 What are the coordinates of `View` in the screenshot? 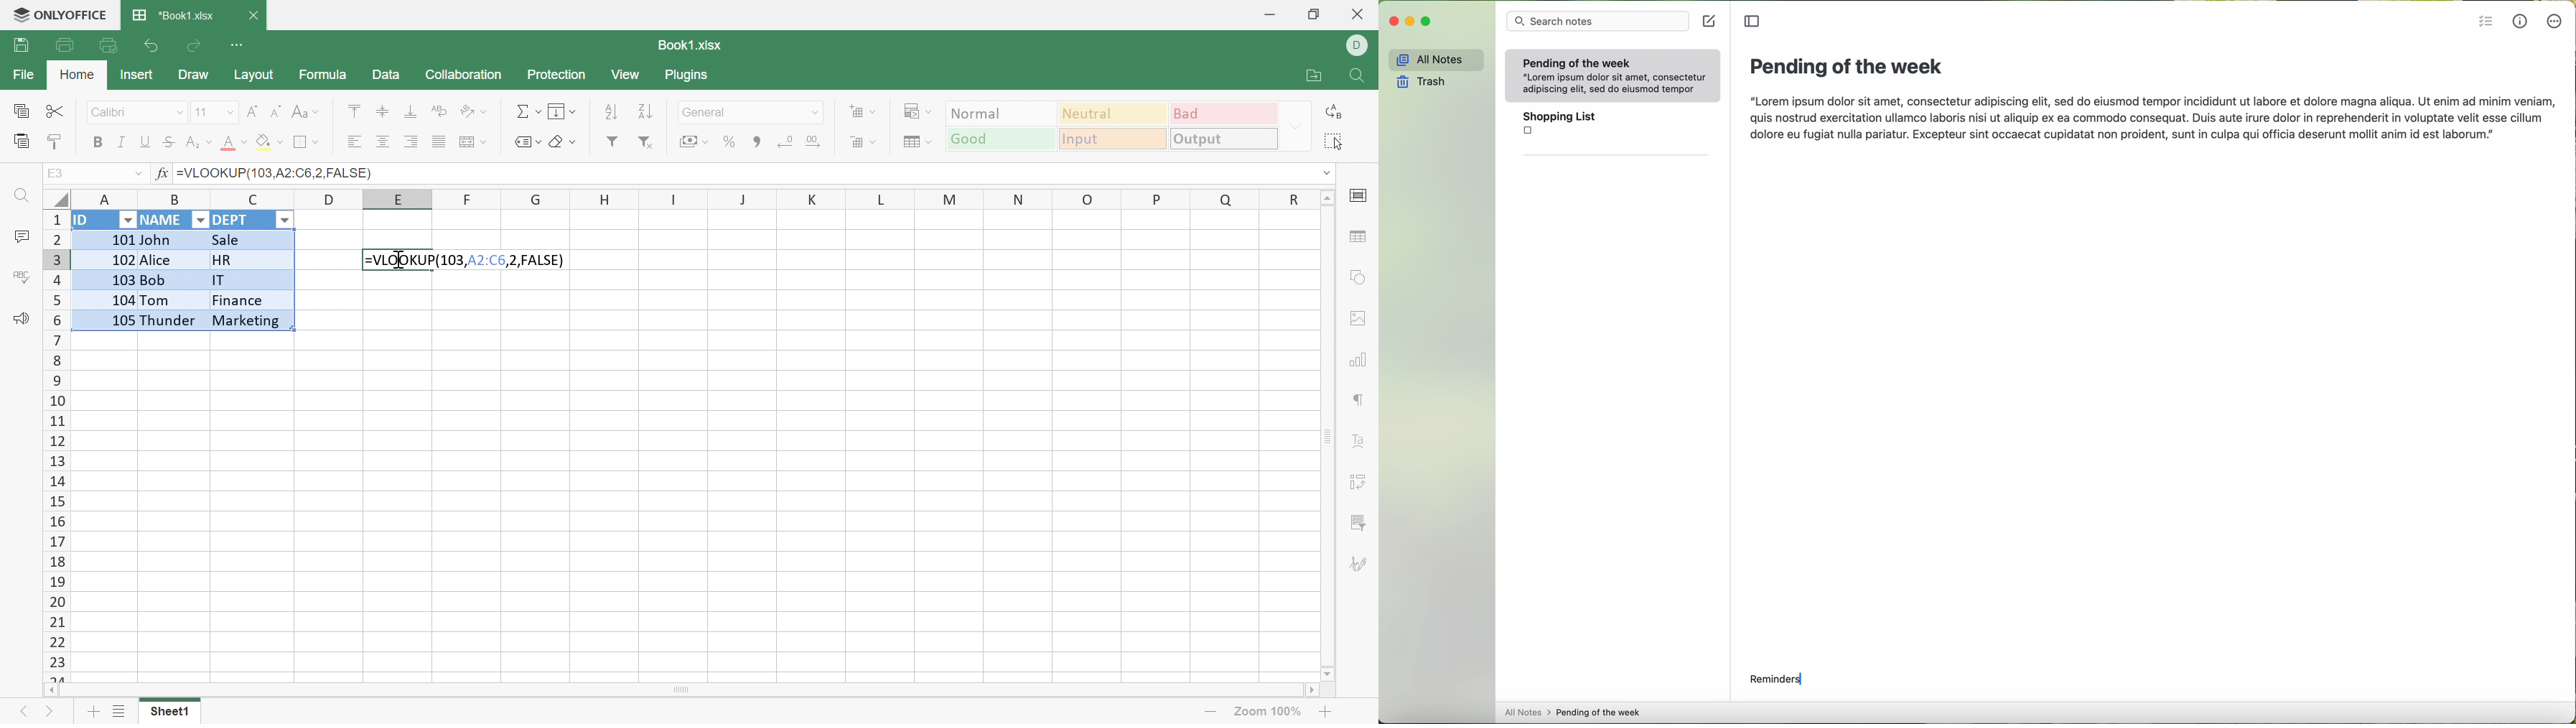 It's located at (627, 76).